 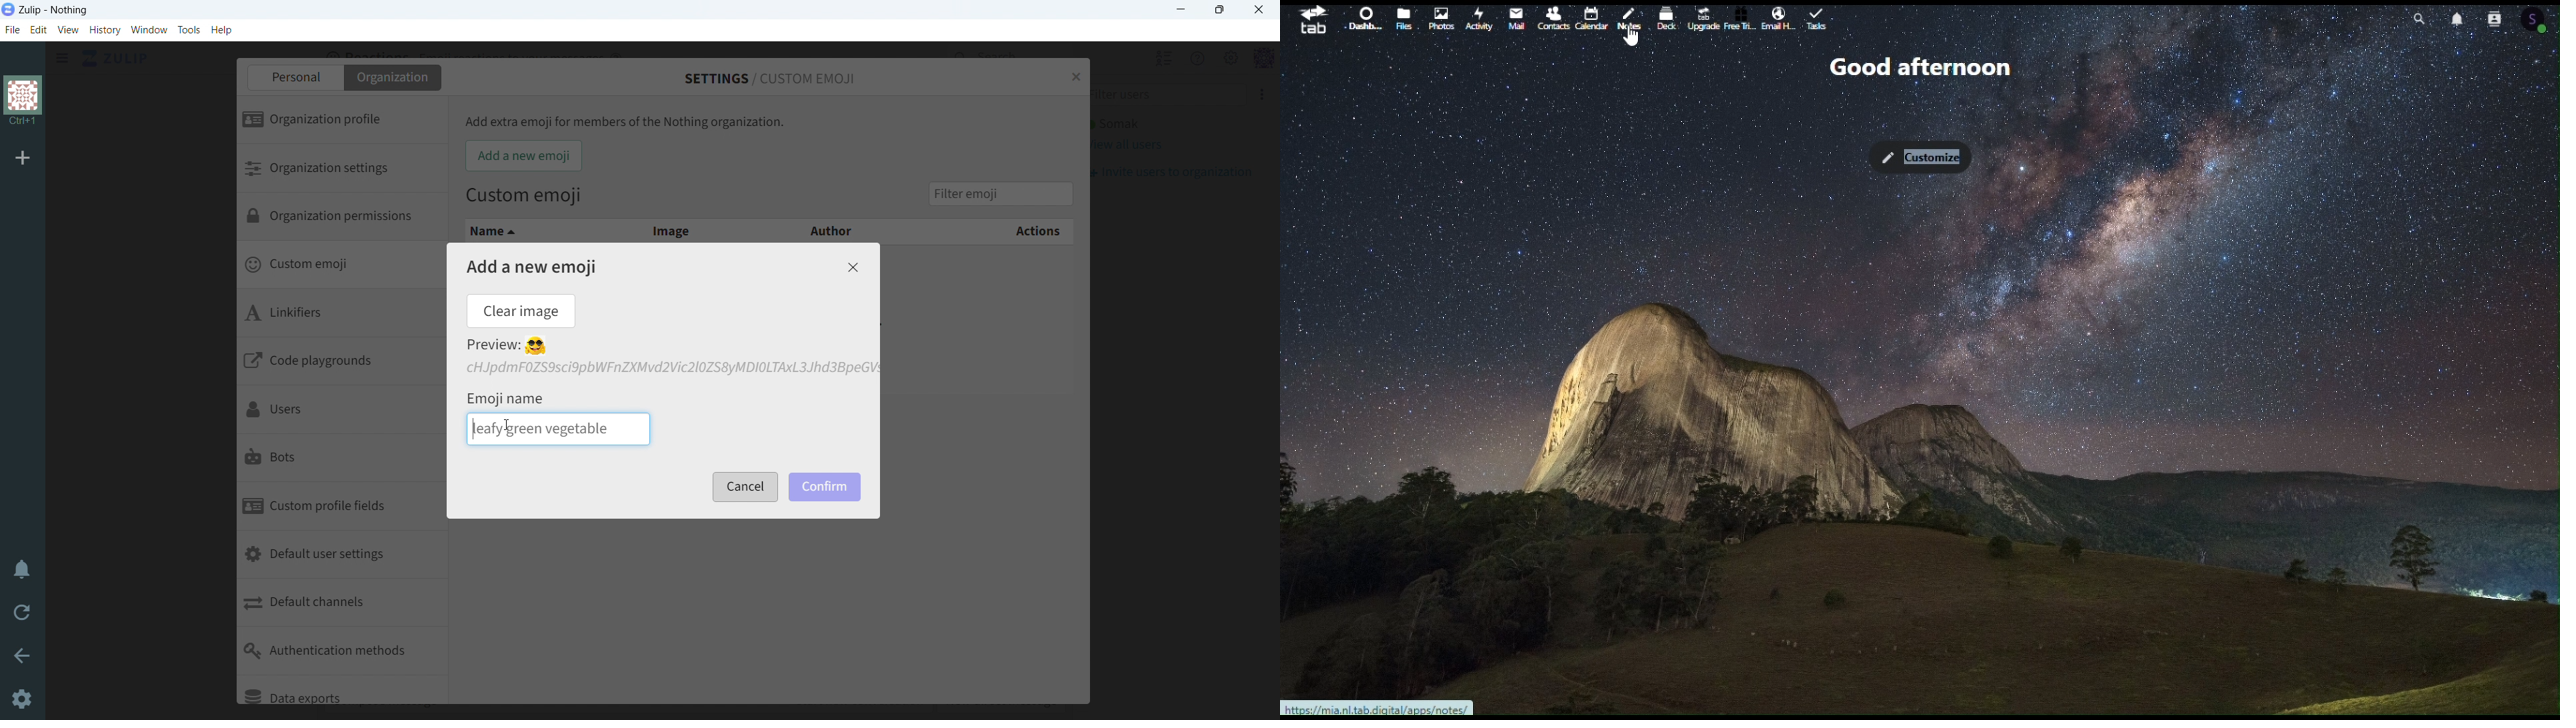 What do you see at coordinates (1363, 21) in the screenshot?
I see `Dashboard` at bounding box center [1363, 21].